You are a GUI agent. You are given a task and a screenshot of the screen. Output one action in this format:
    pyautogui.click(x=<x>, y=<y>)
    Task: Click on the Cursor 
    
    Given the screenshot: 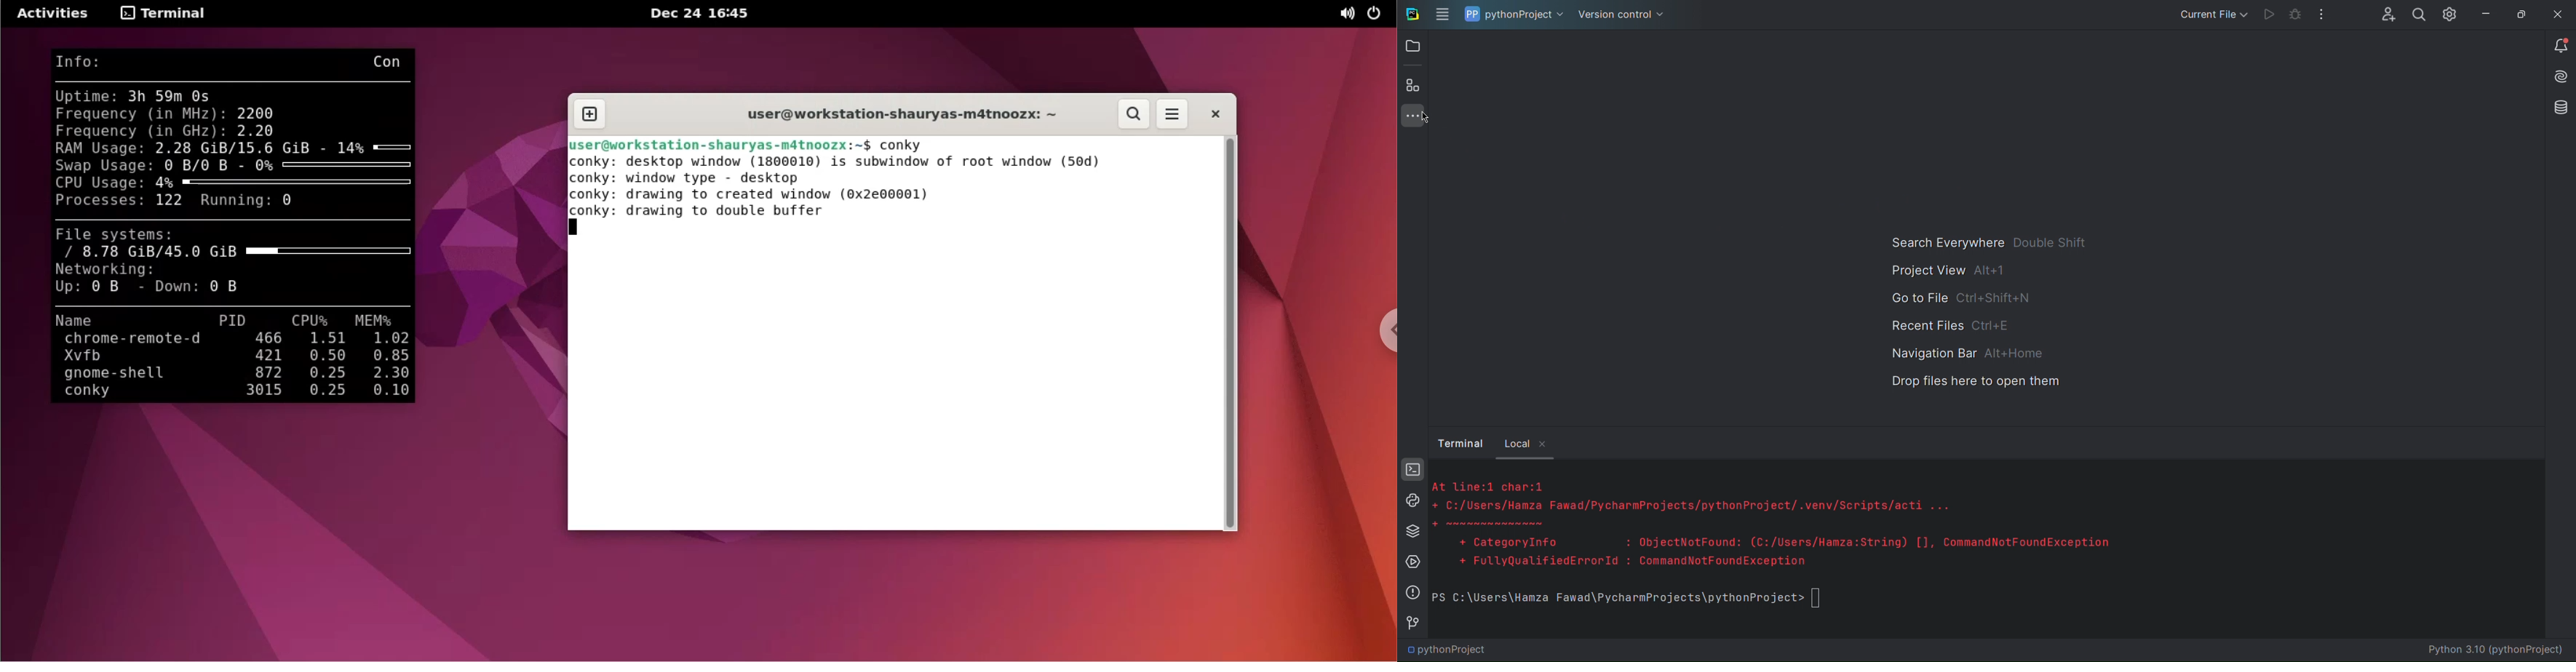 What is the action you would take?
    pyautogui.click(x=1430, y=118)
    